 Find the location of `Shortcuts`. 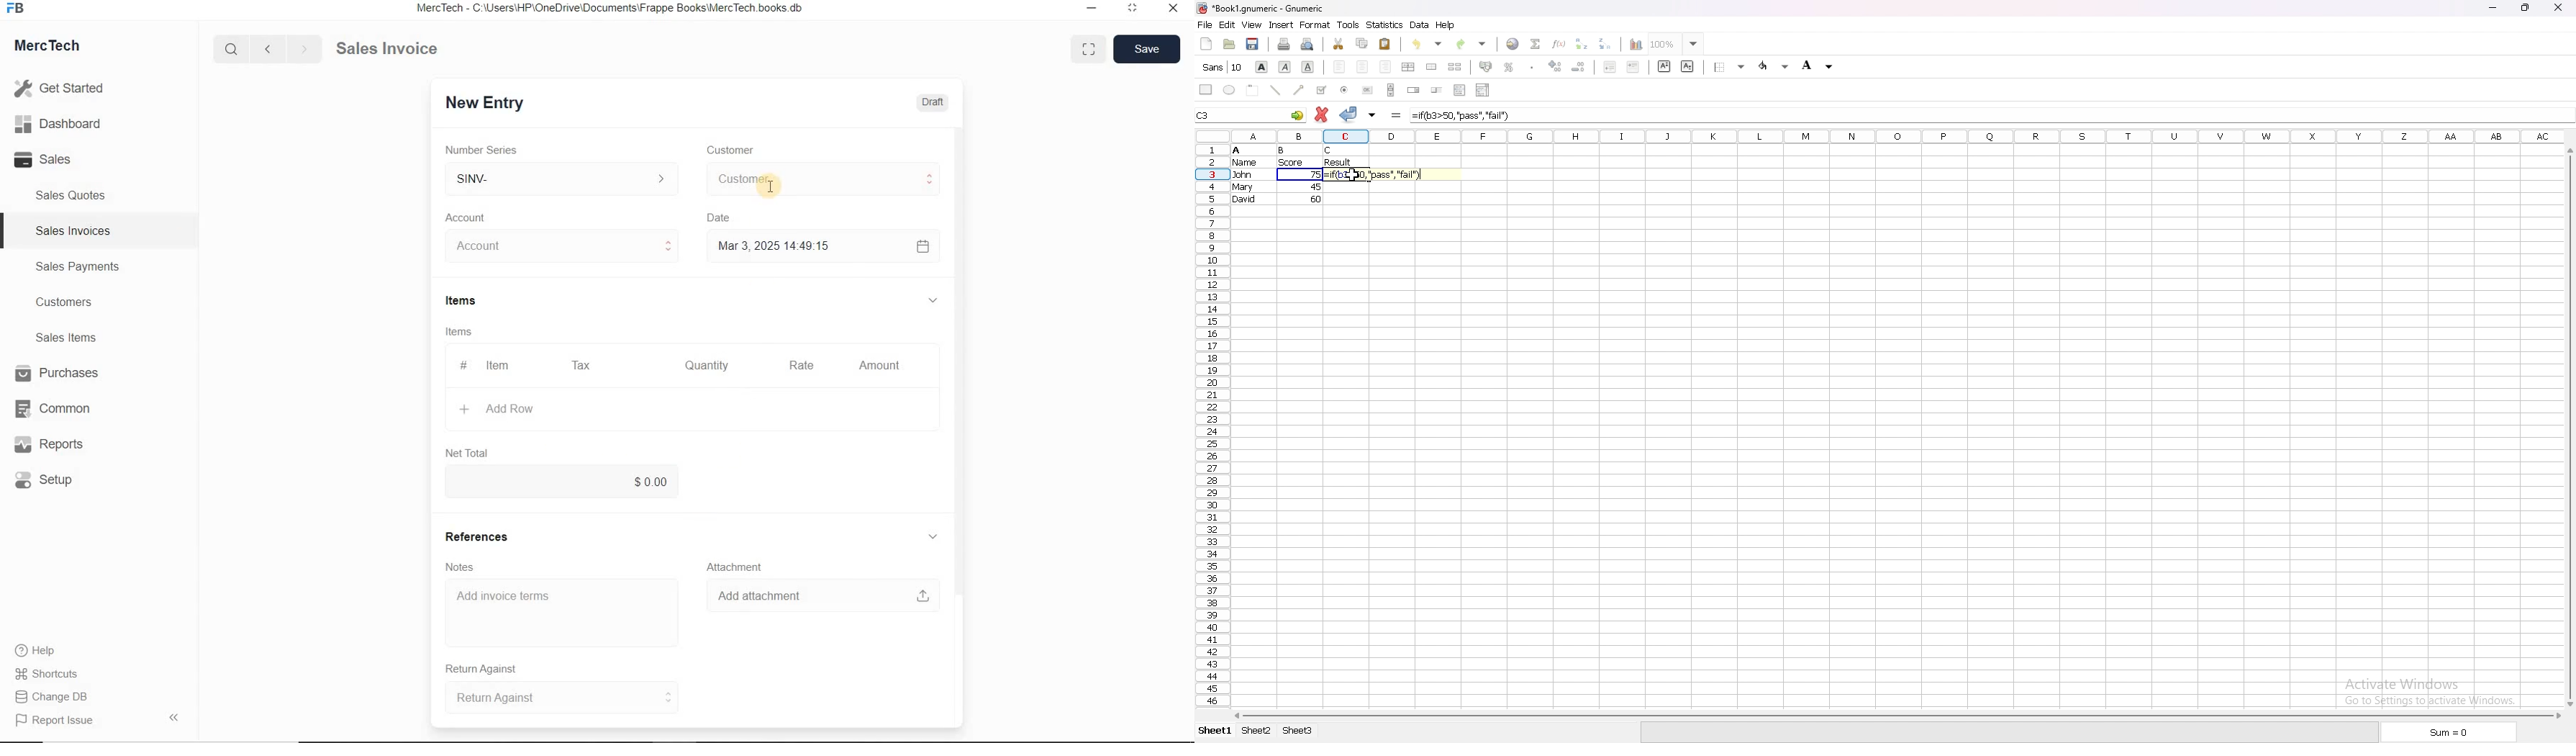

Shortcuts is located at coordinates (53, 675).